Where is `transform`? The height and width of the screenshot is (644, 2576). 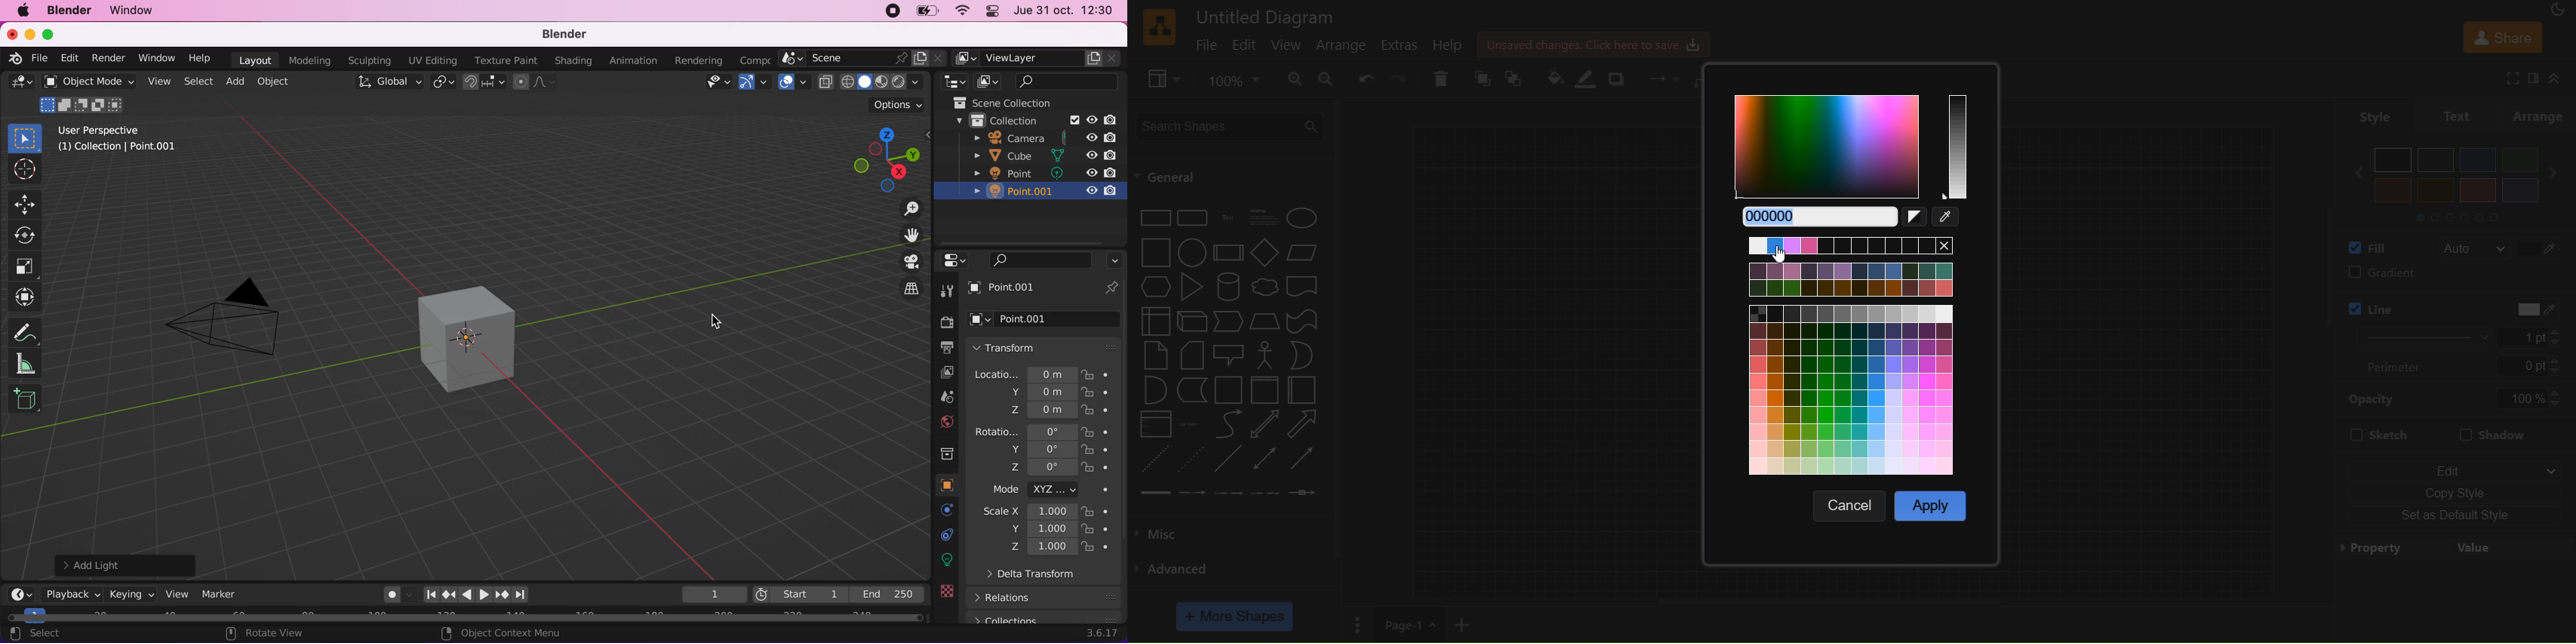
transform is located at coordinates (1049, 348).